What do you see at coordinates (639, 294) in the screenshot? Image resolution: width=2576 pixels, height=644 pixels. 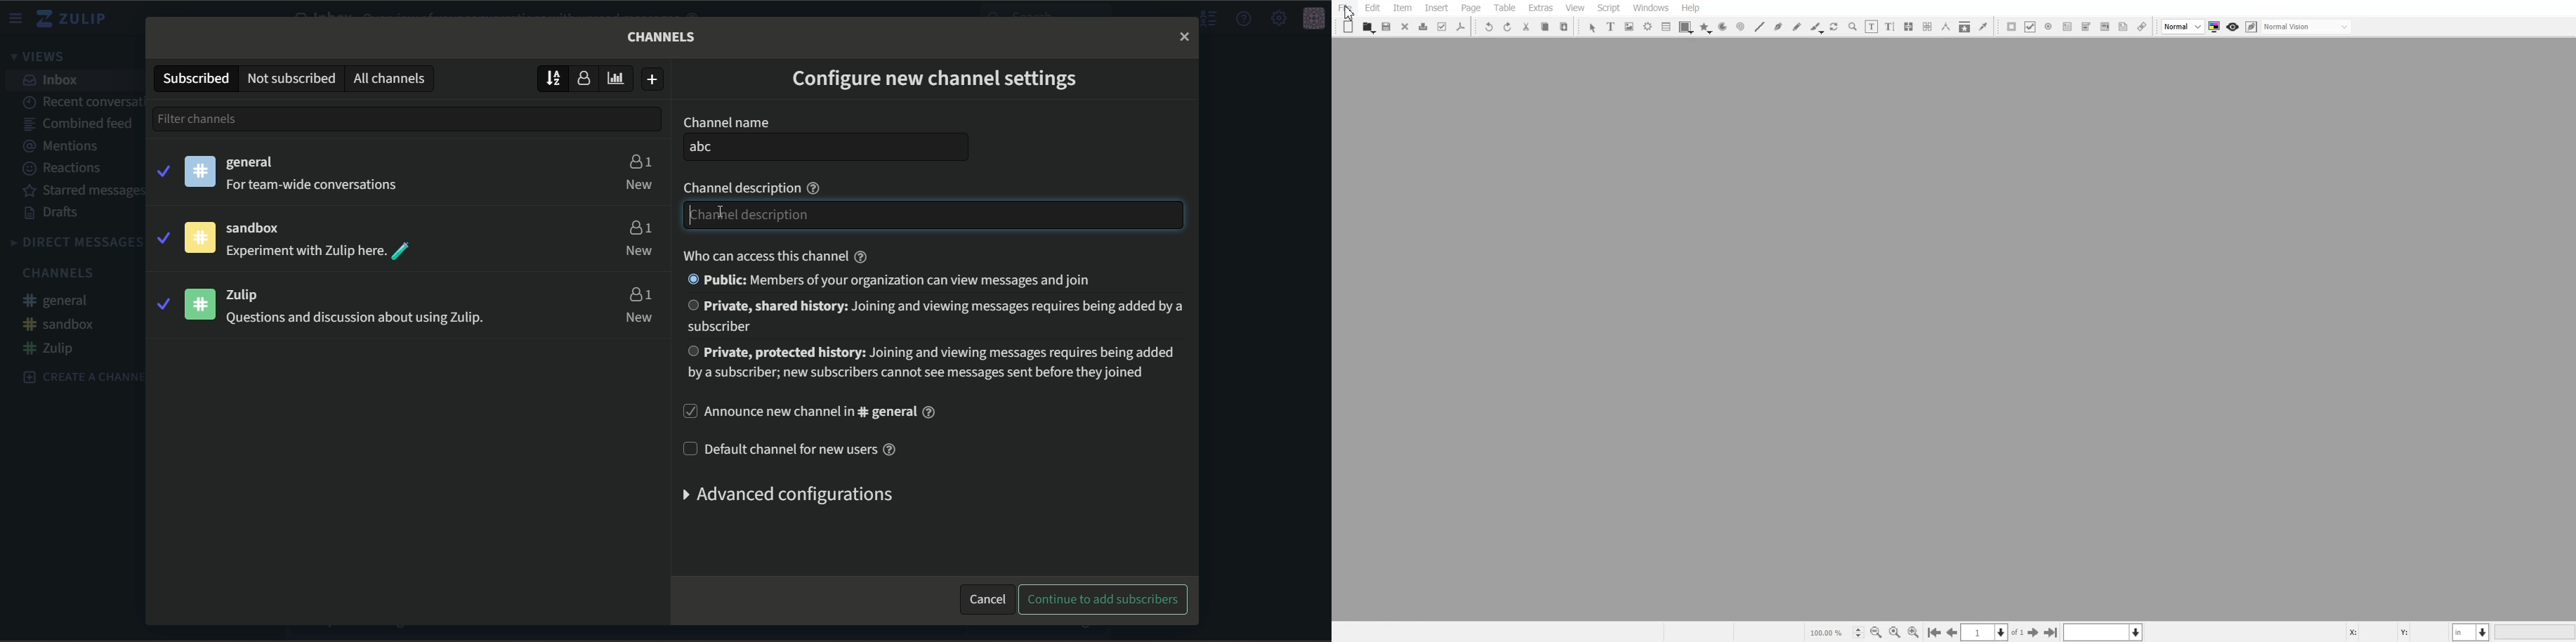 I see `users` at bounding box center [639, 294].